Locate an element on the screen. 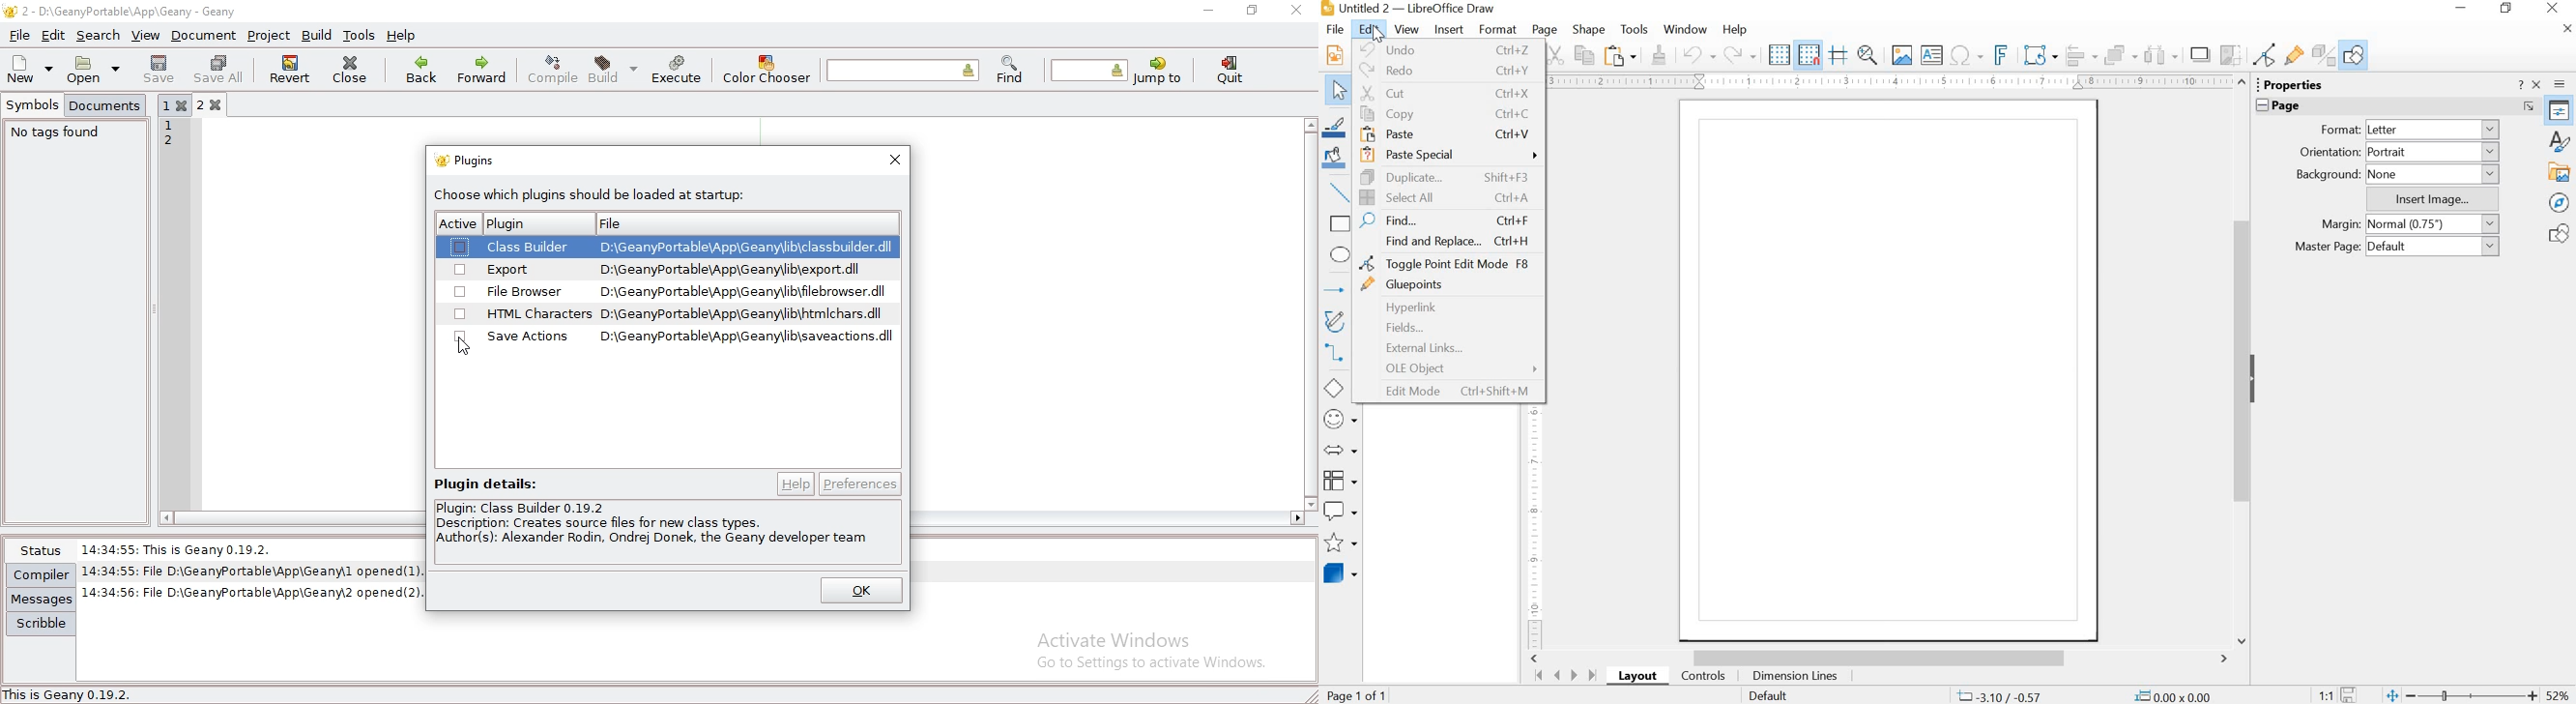  execute is located at coordinates (678, 70).